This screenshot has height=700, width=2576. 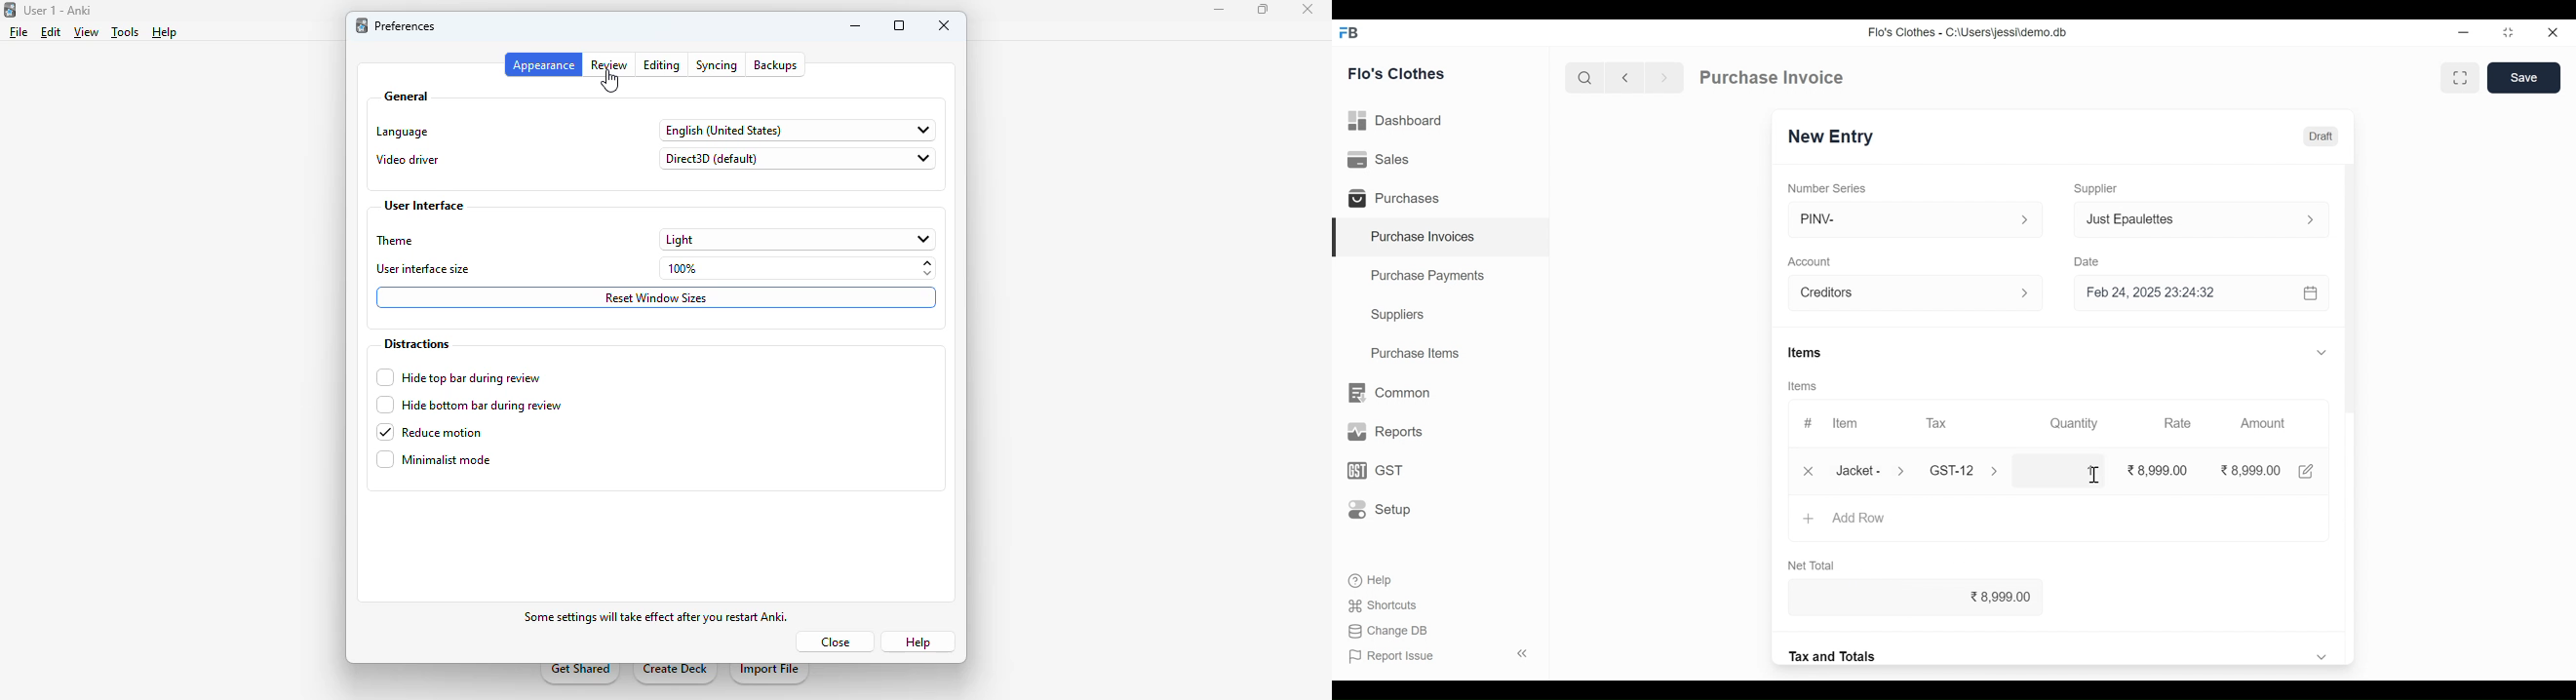 I want to click on Restore, so click(x=2508, y=34).